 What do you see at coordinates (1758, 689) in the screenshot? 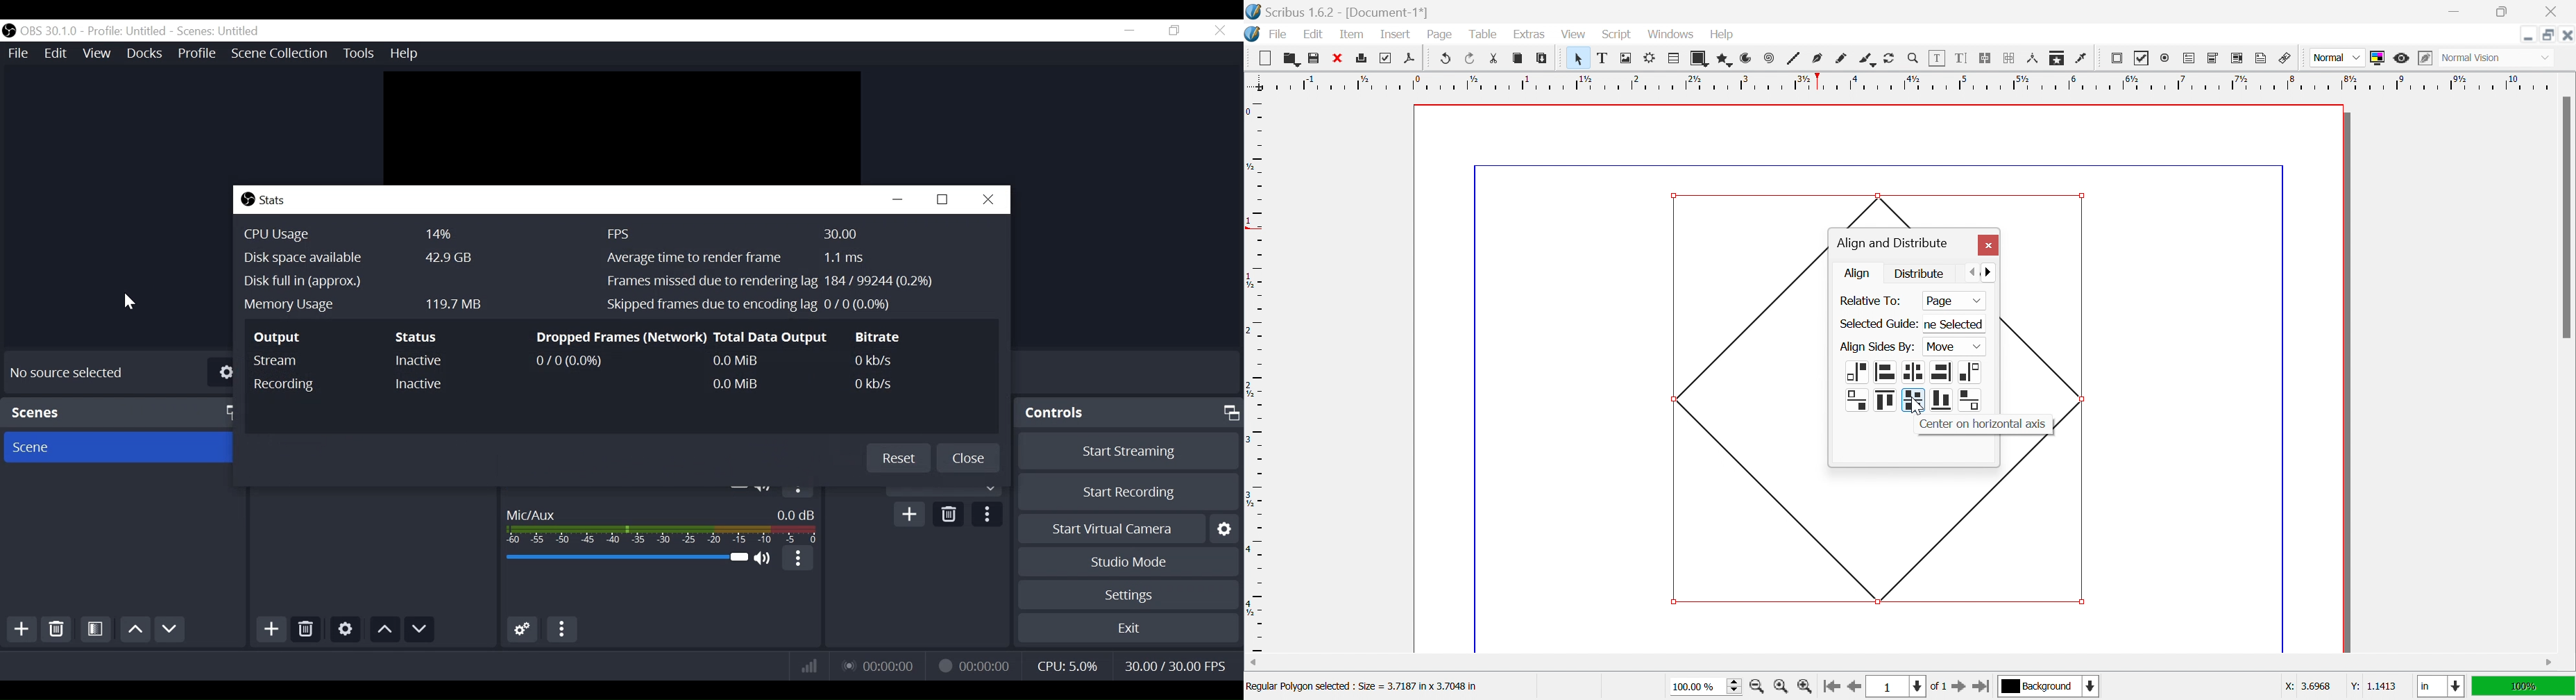
I see `Zoom out by the stepping value in Tools preferences` at bounding box center [1758, 689].